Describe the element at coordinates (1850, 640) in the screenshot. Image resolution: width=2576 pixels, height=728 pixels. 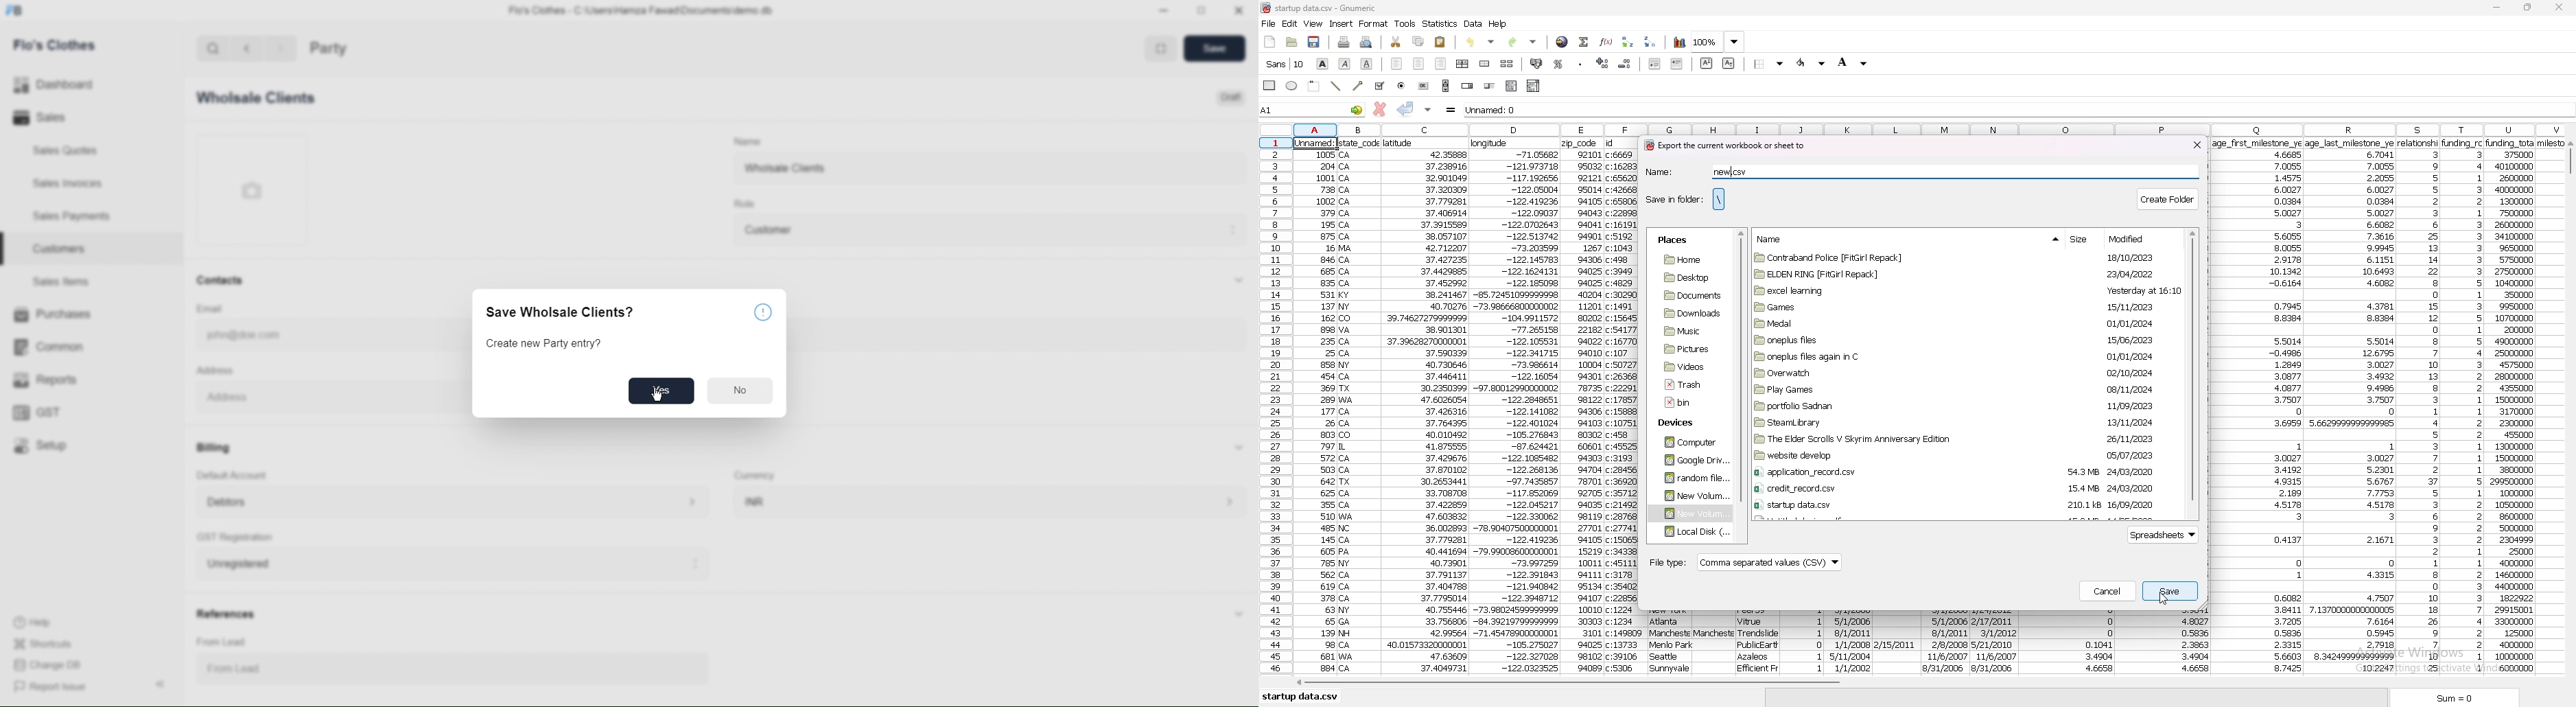
I see `data` at that location.